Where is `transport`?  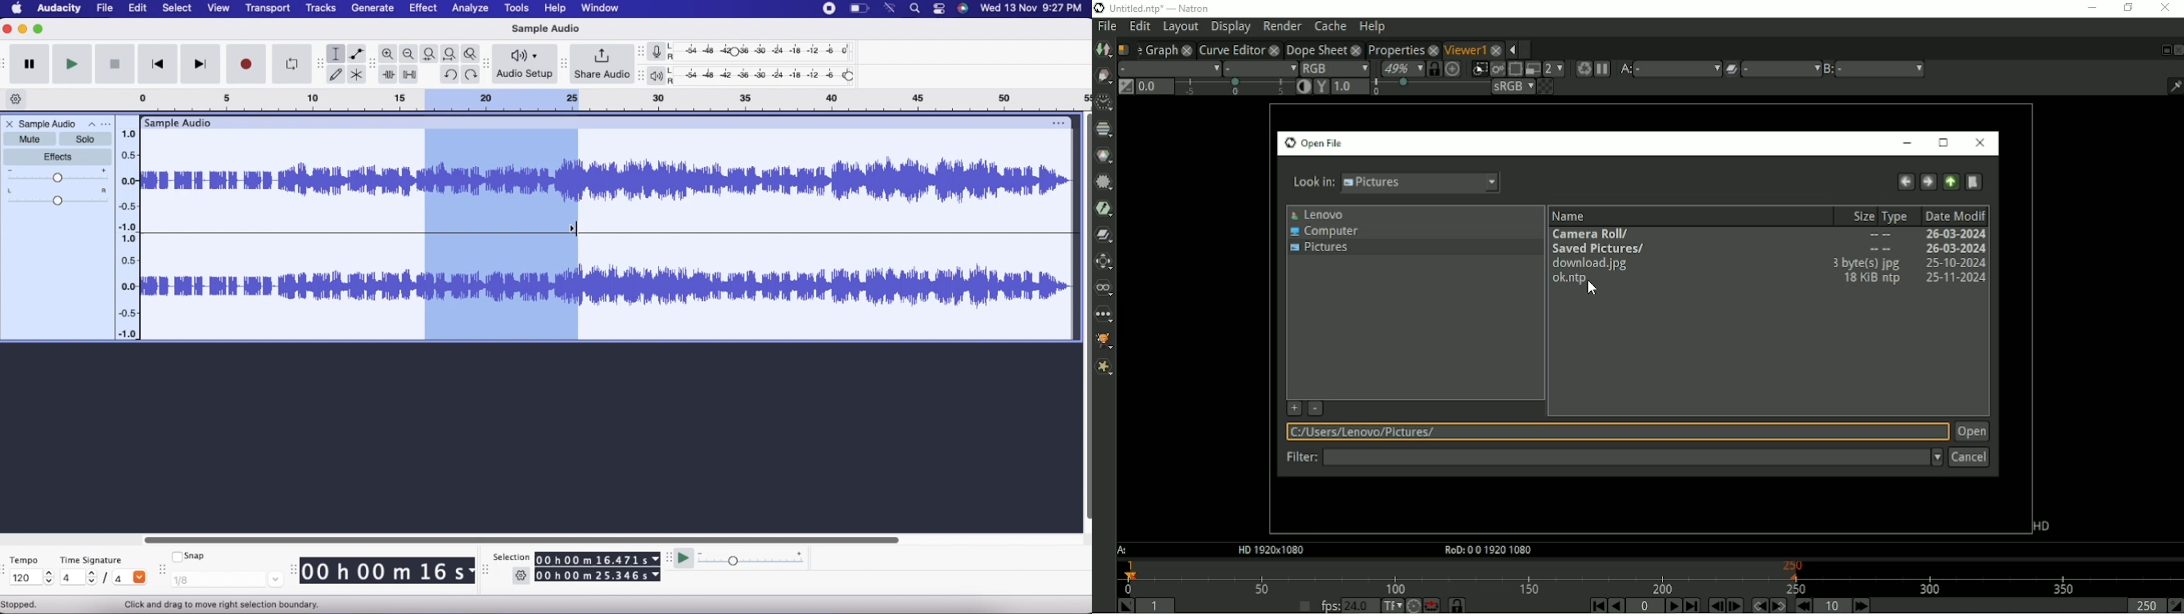
transport is located at coordinates (269, 9).